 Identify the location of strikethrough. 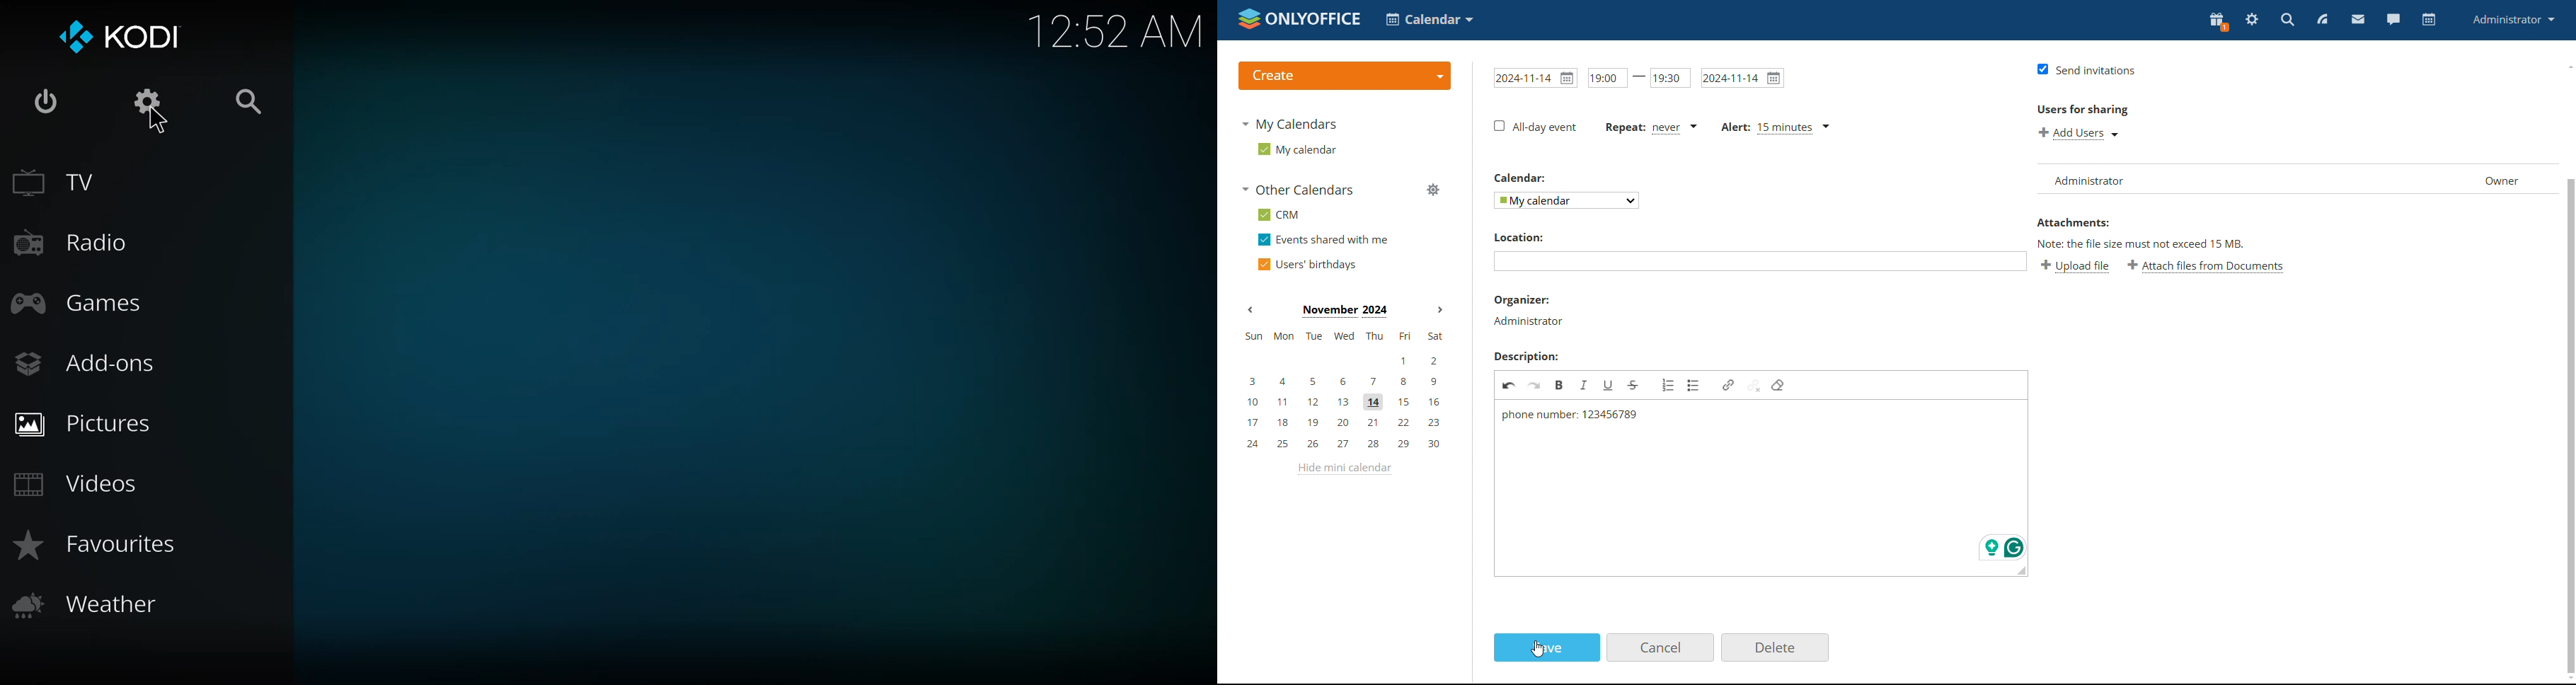
(1634, 386).